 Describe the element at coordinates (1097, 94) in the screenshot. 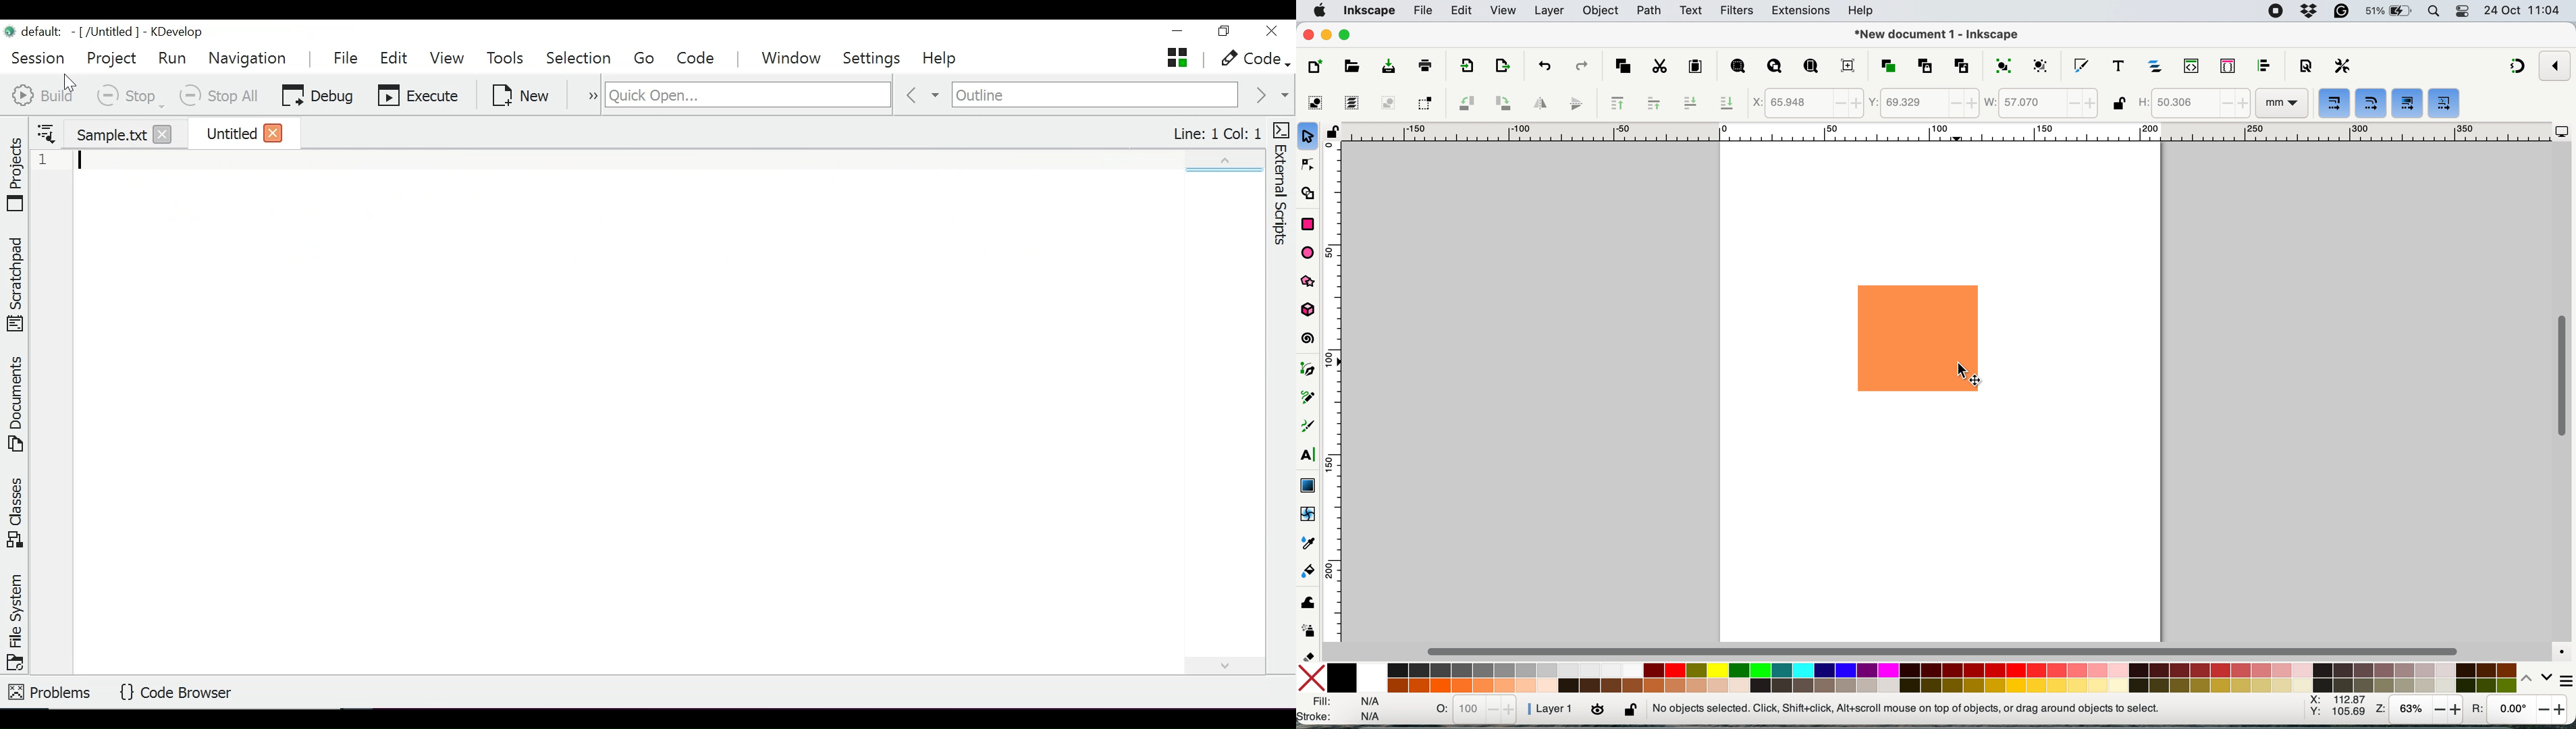

I see `Outline` at that location.